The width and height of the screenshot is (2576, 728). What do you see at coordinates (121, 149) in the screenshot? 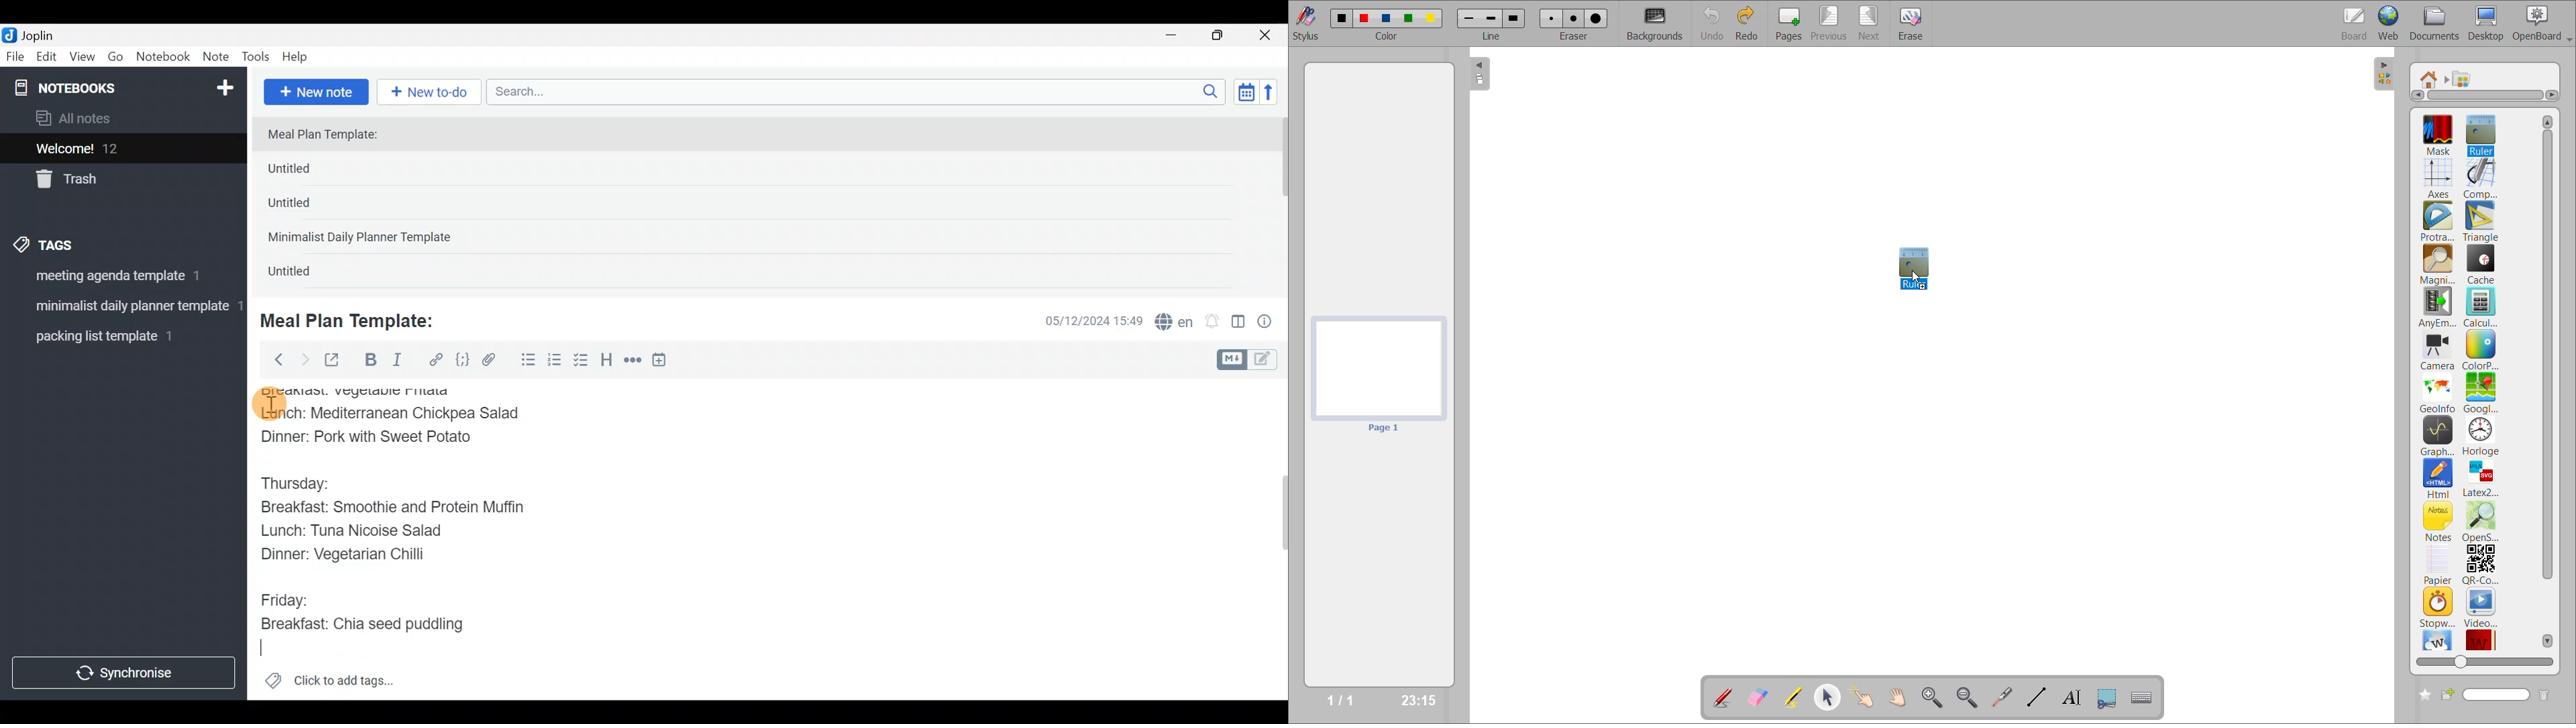
I see `Welcome!` at bounding box center [121, 149].